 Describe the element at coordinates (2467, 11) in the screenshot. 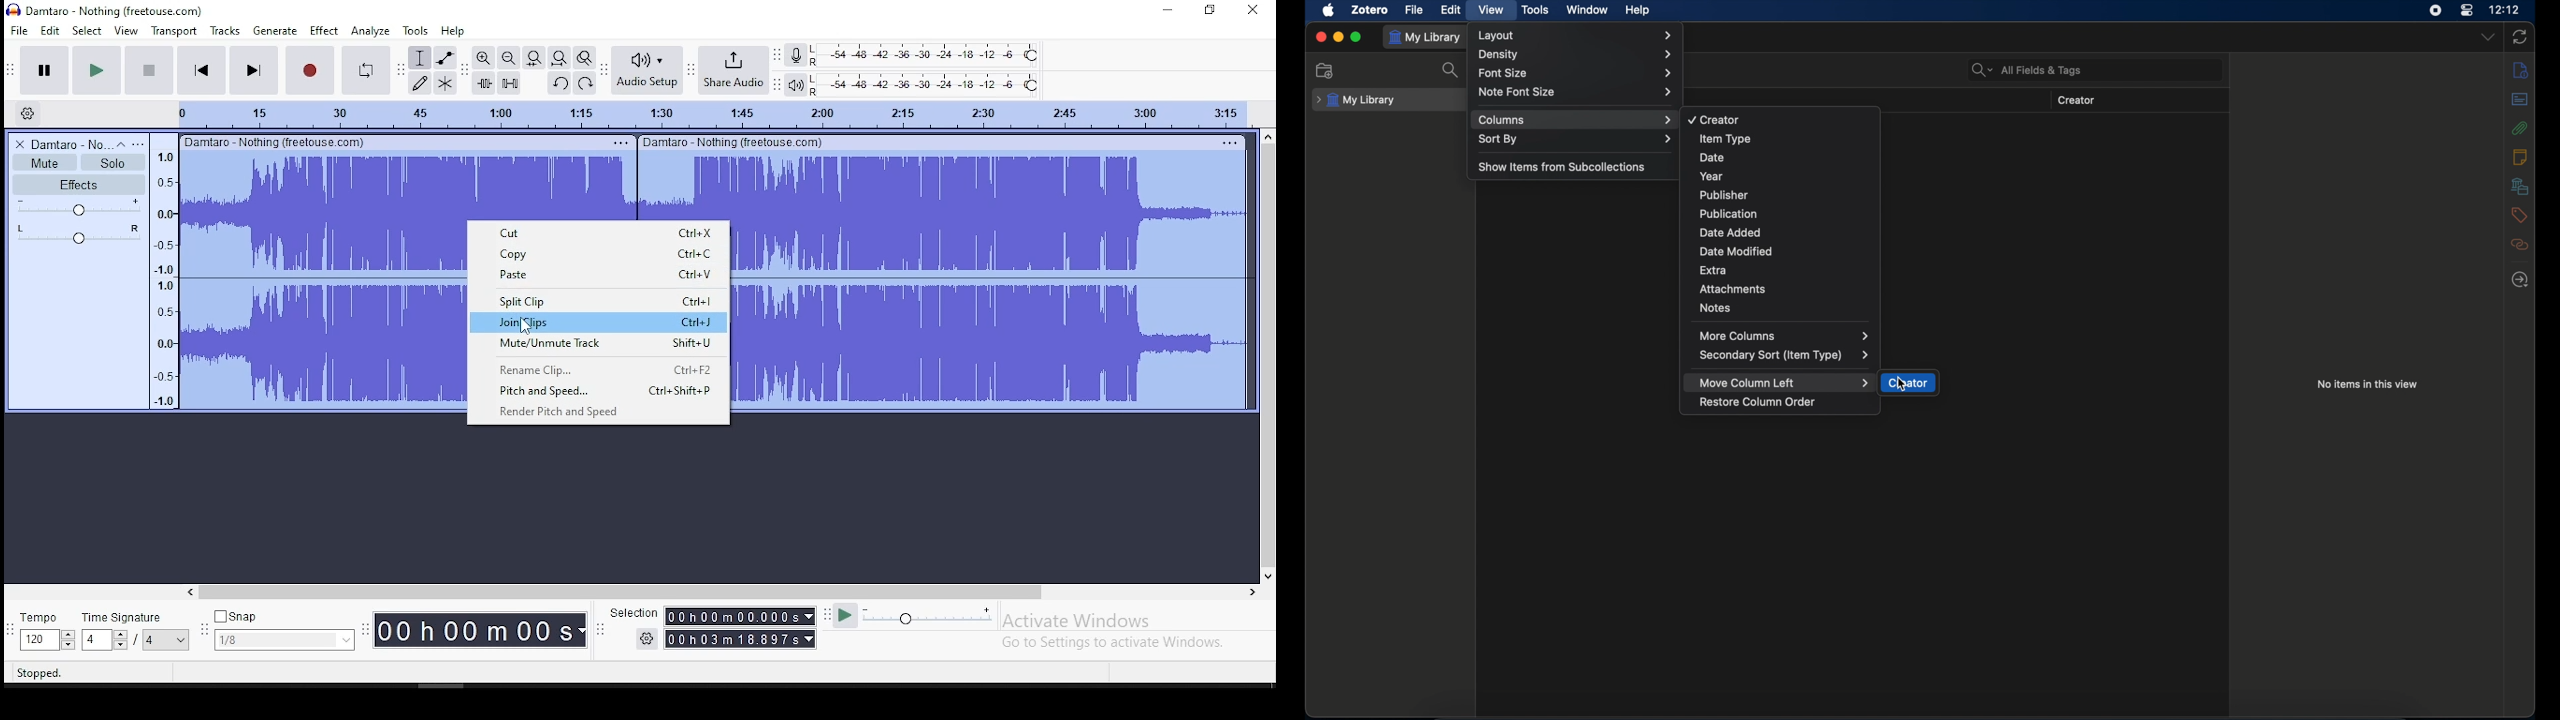

I see `control center` at that location.